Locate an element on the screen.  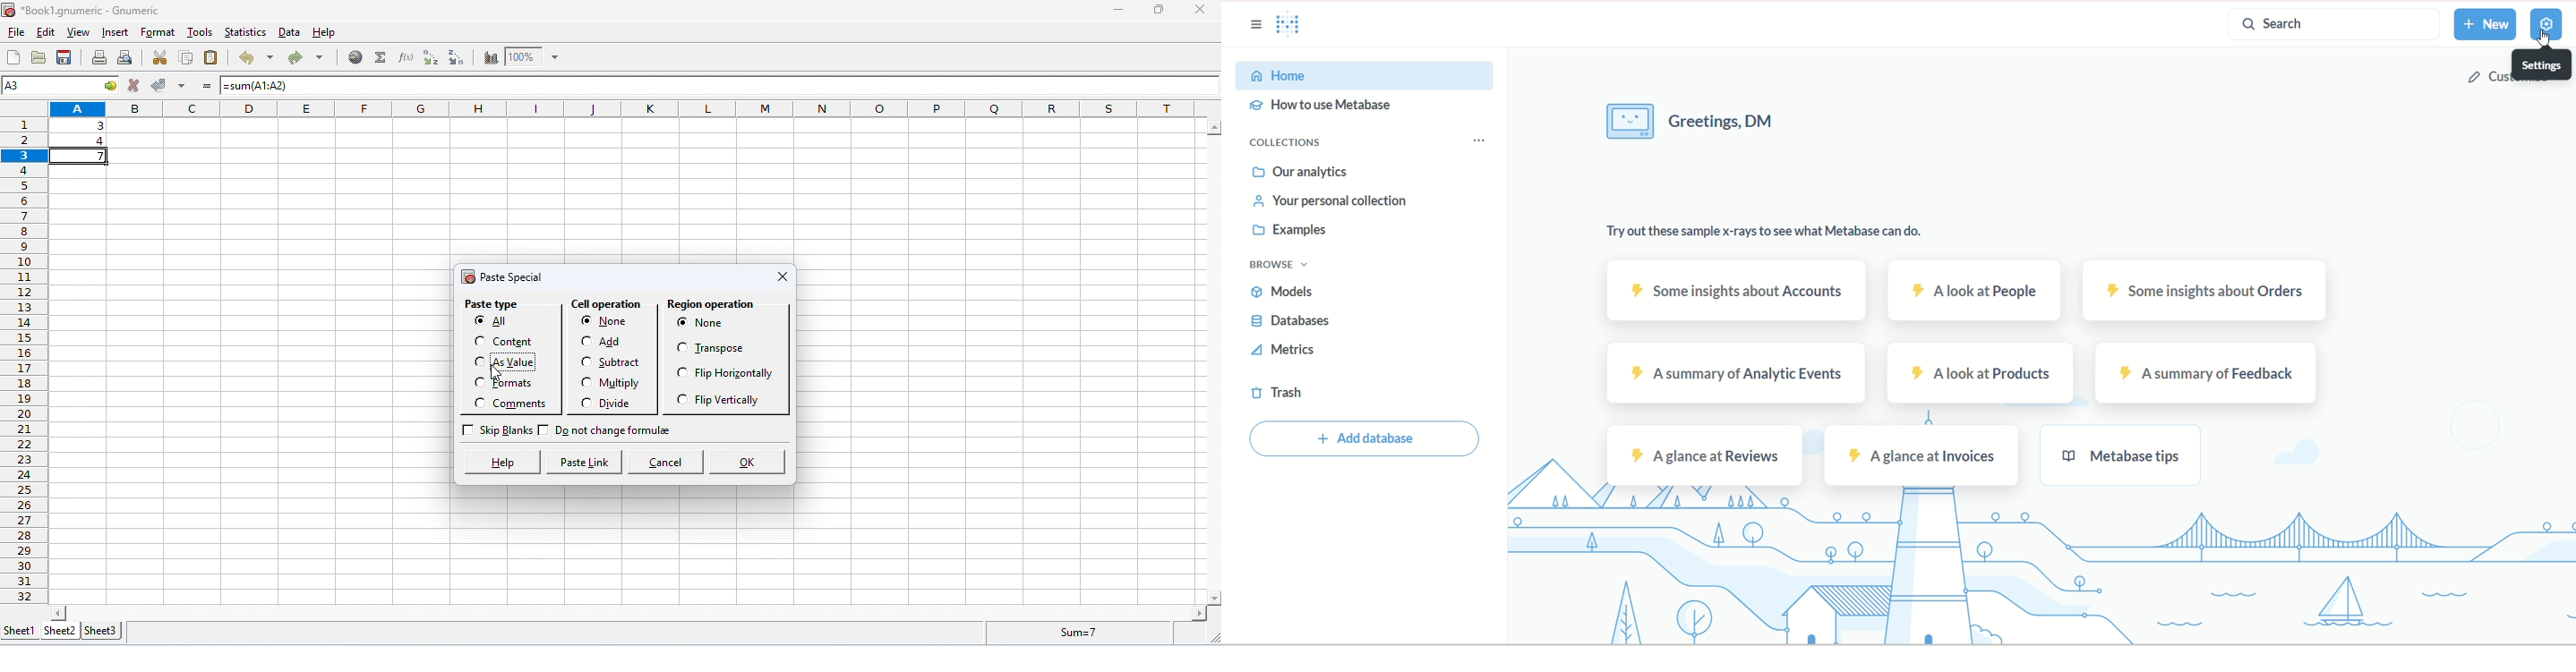
your personal collection is located at coordinates (1333, 204).